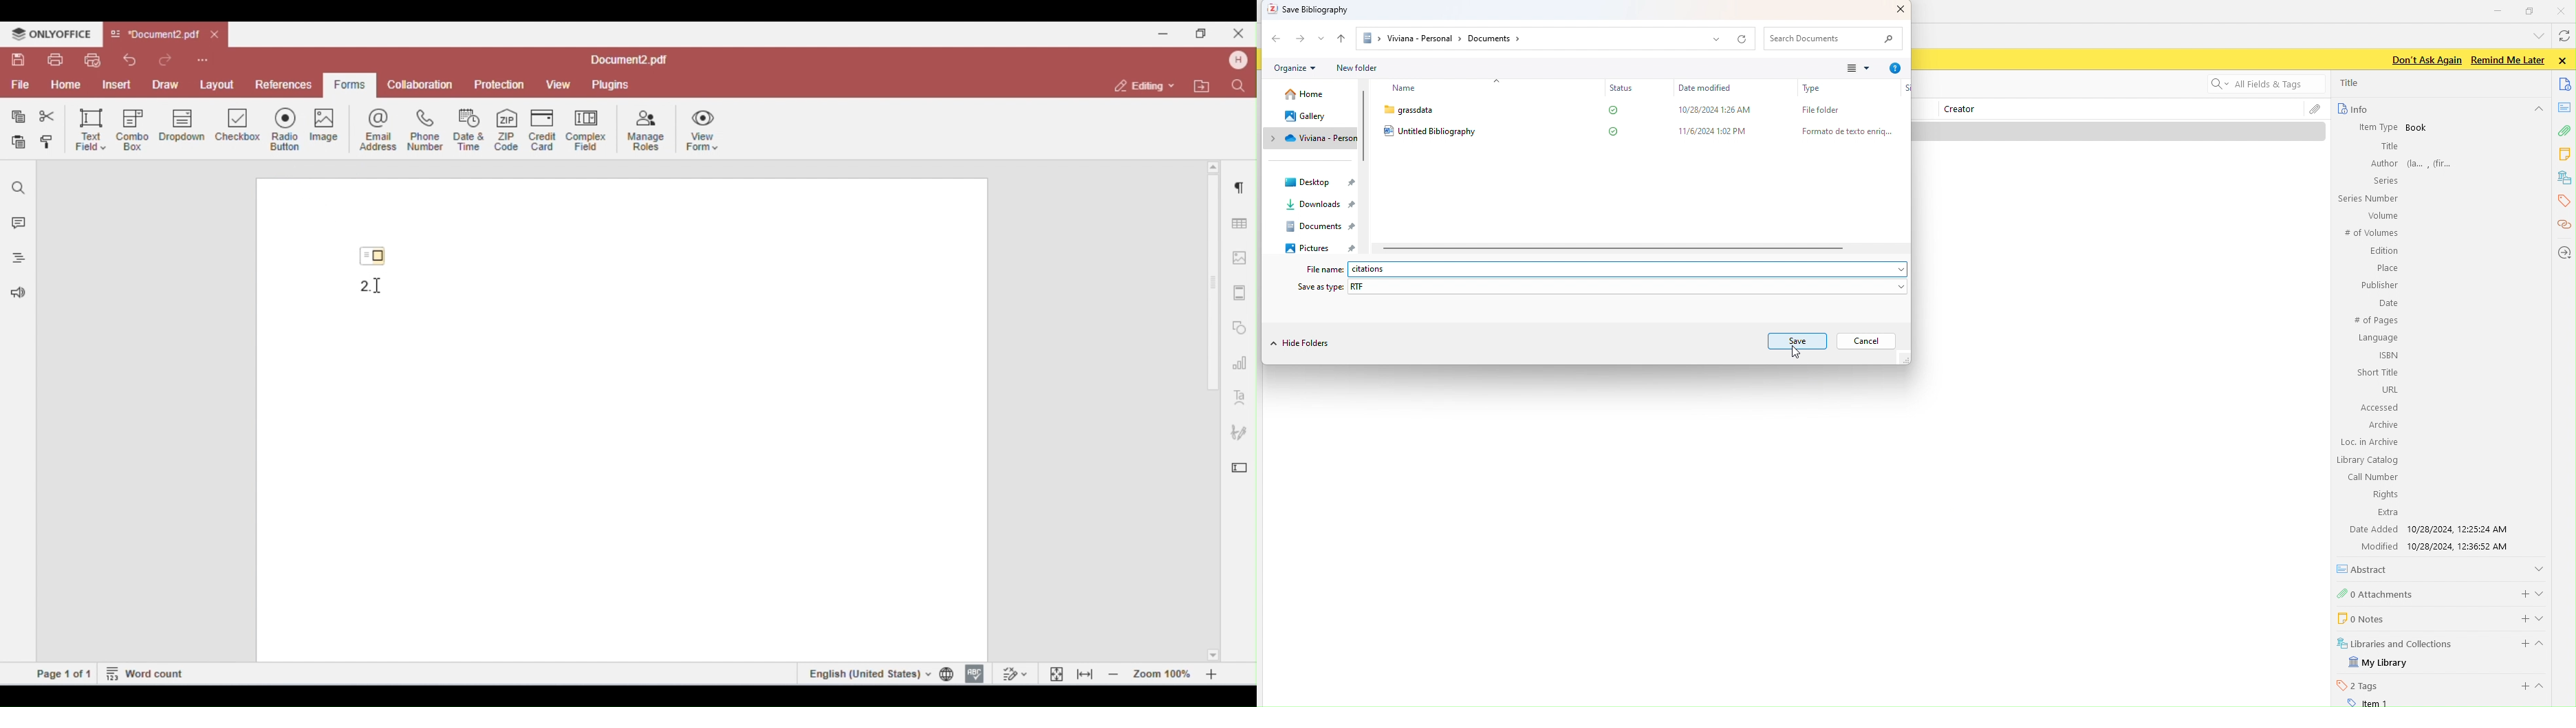 The width and height of the screenshot is (2576, 728). What do you see at coordinates (1834, 39) in the screenshot?
I see `Search` at bounding box center [1834, 39].